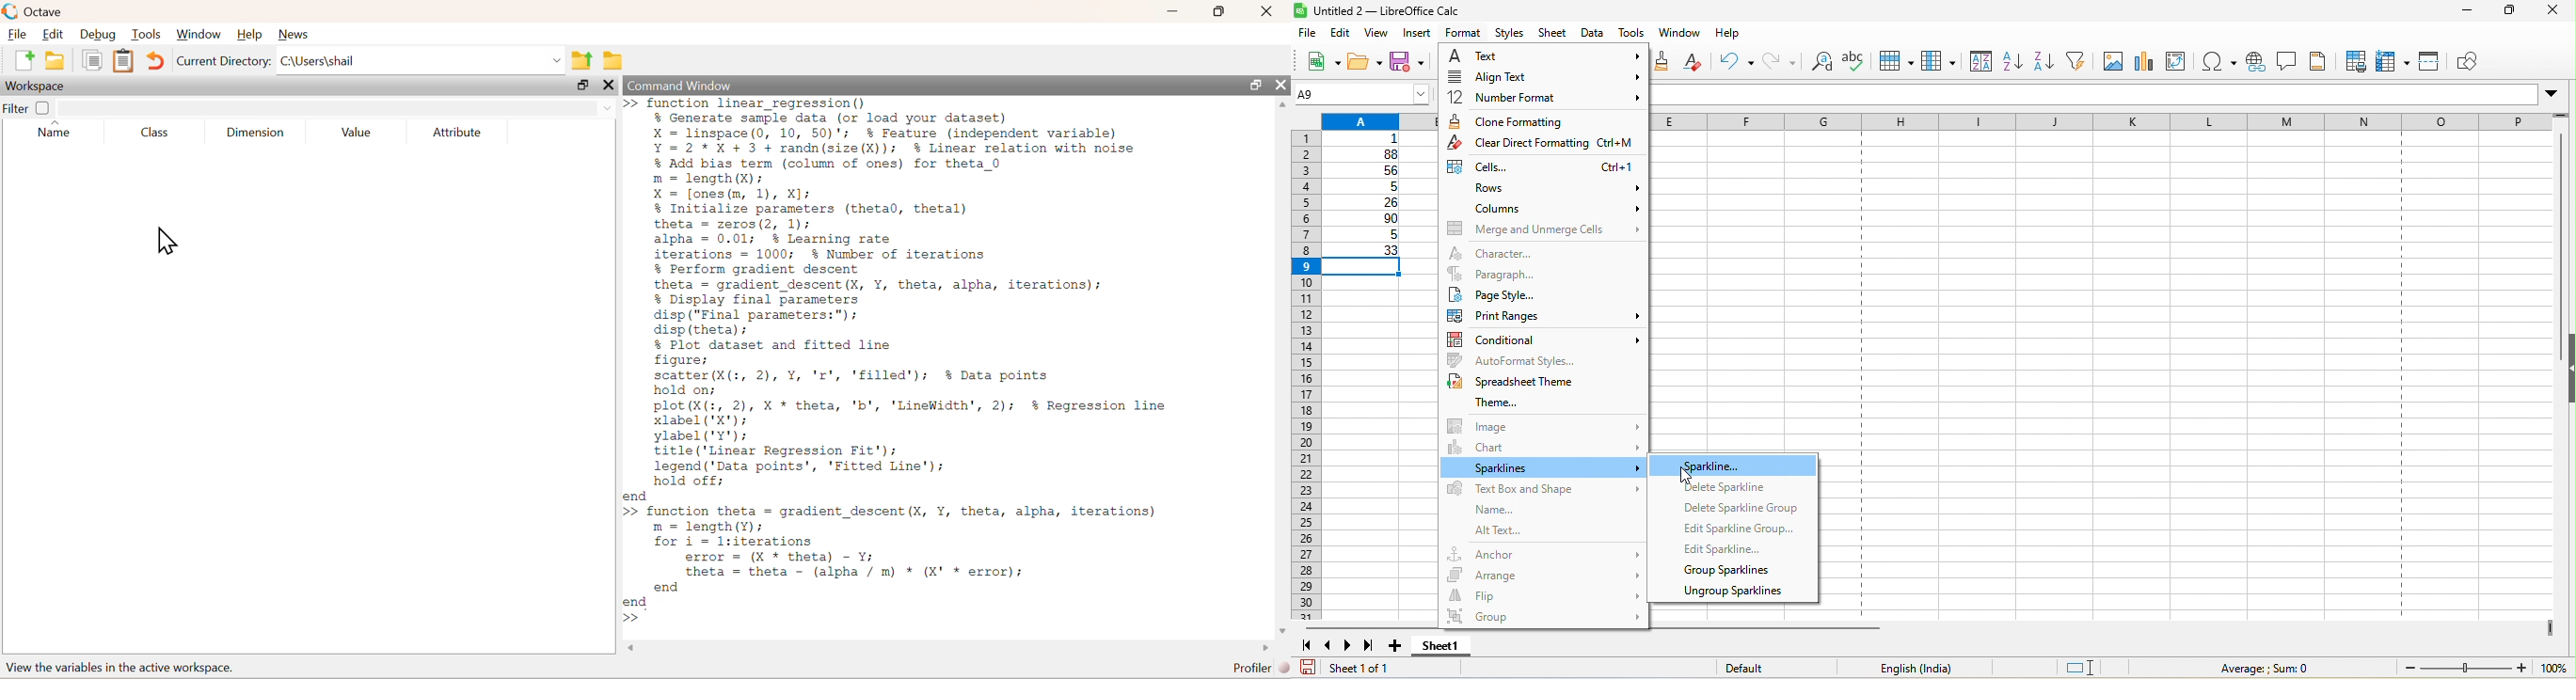 This screenshot has width=2576, height=700. I want to click on image, so click(2111, 60).